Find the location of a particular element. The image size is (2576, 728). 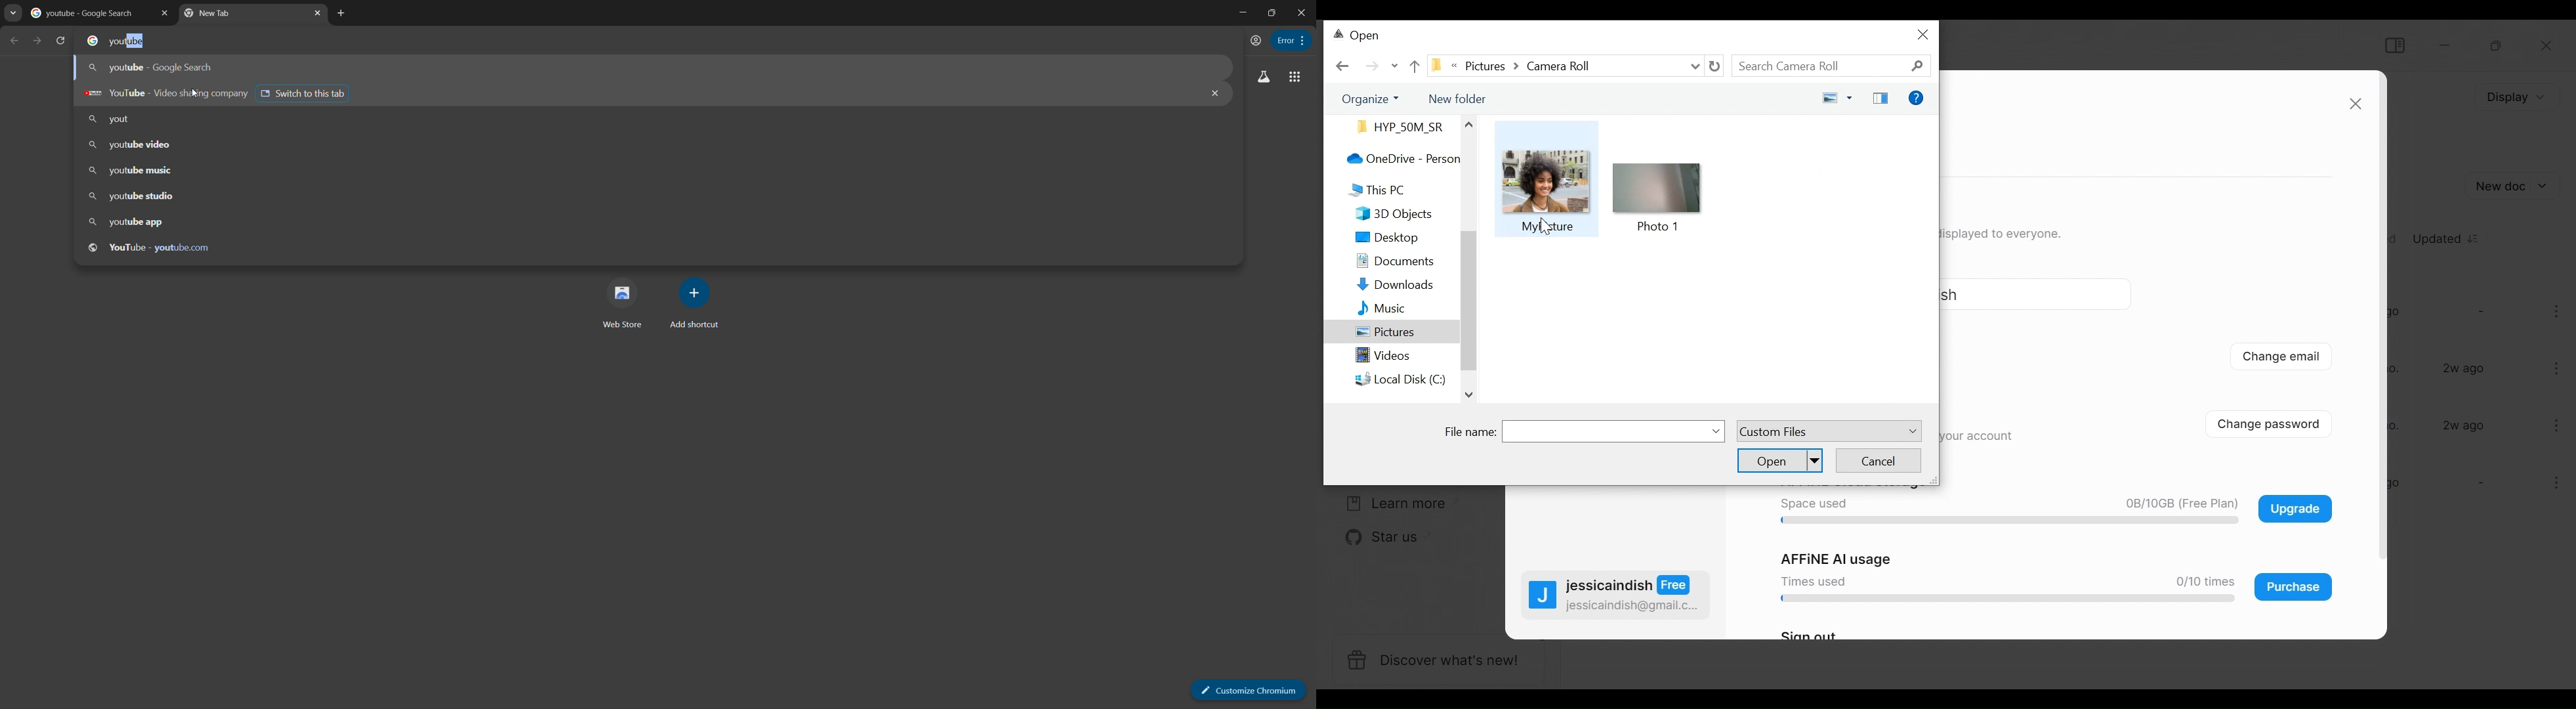

cursor is located at coordinates (193, 94).